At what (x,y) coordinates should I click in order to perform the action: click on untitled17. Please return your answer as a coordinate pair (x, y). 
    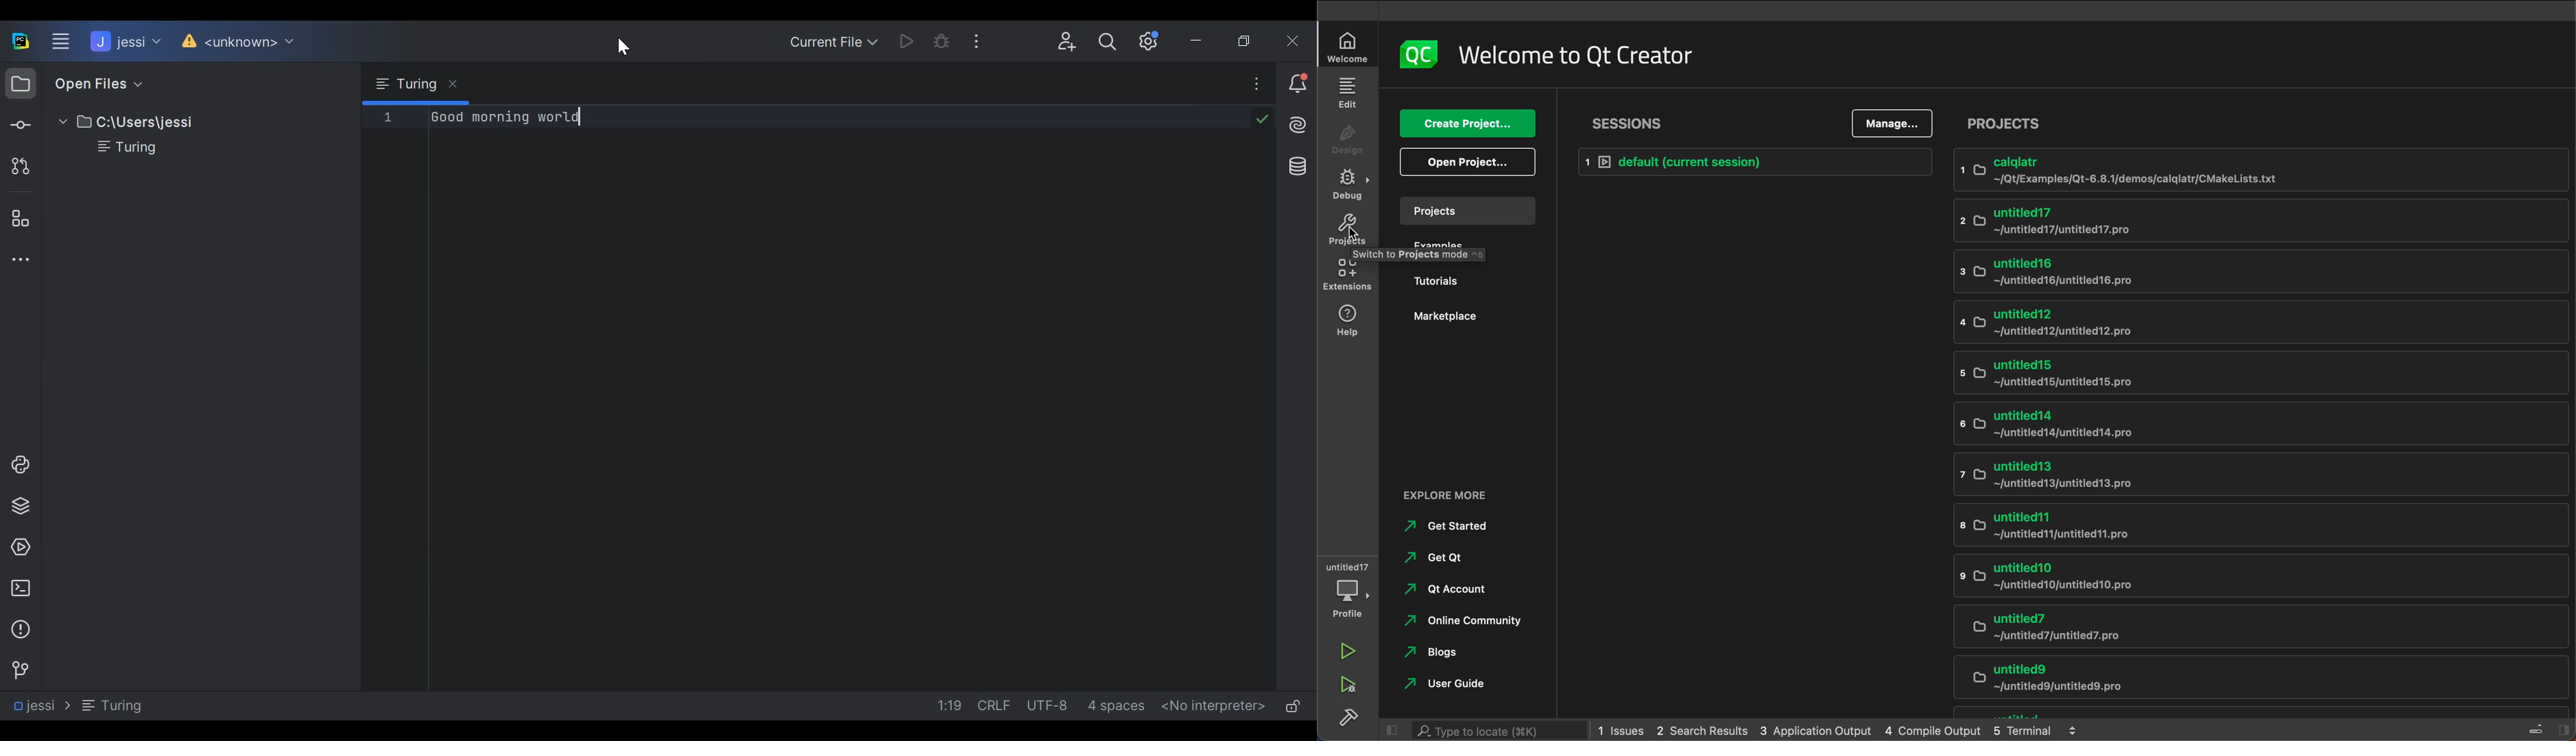
    Looking at the image, I should click on (2258, 221).